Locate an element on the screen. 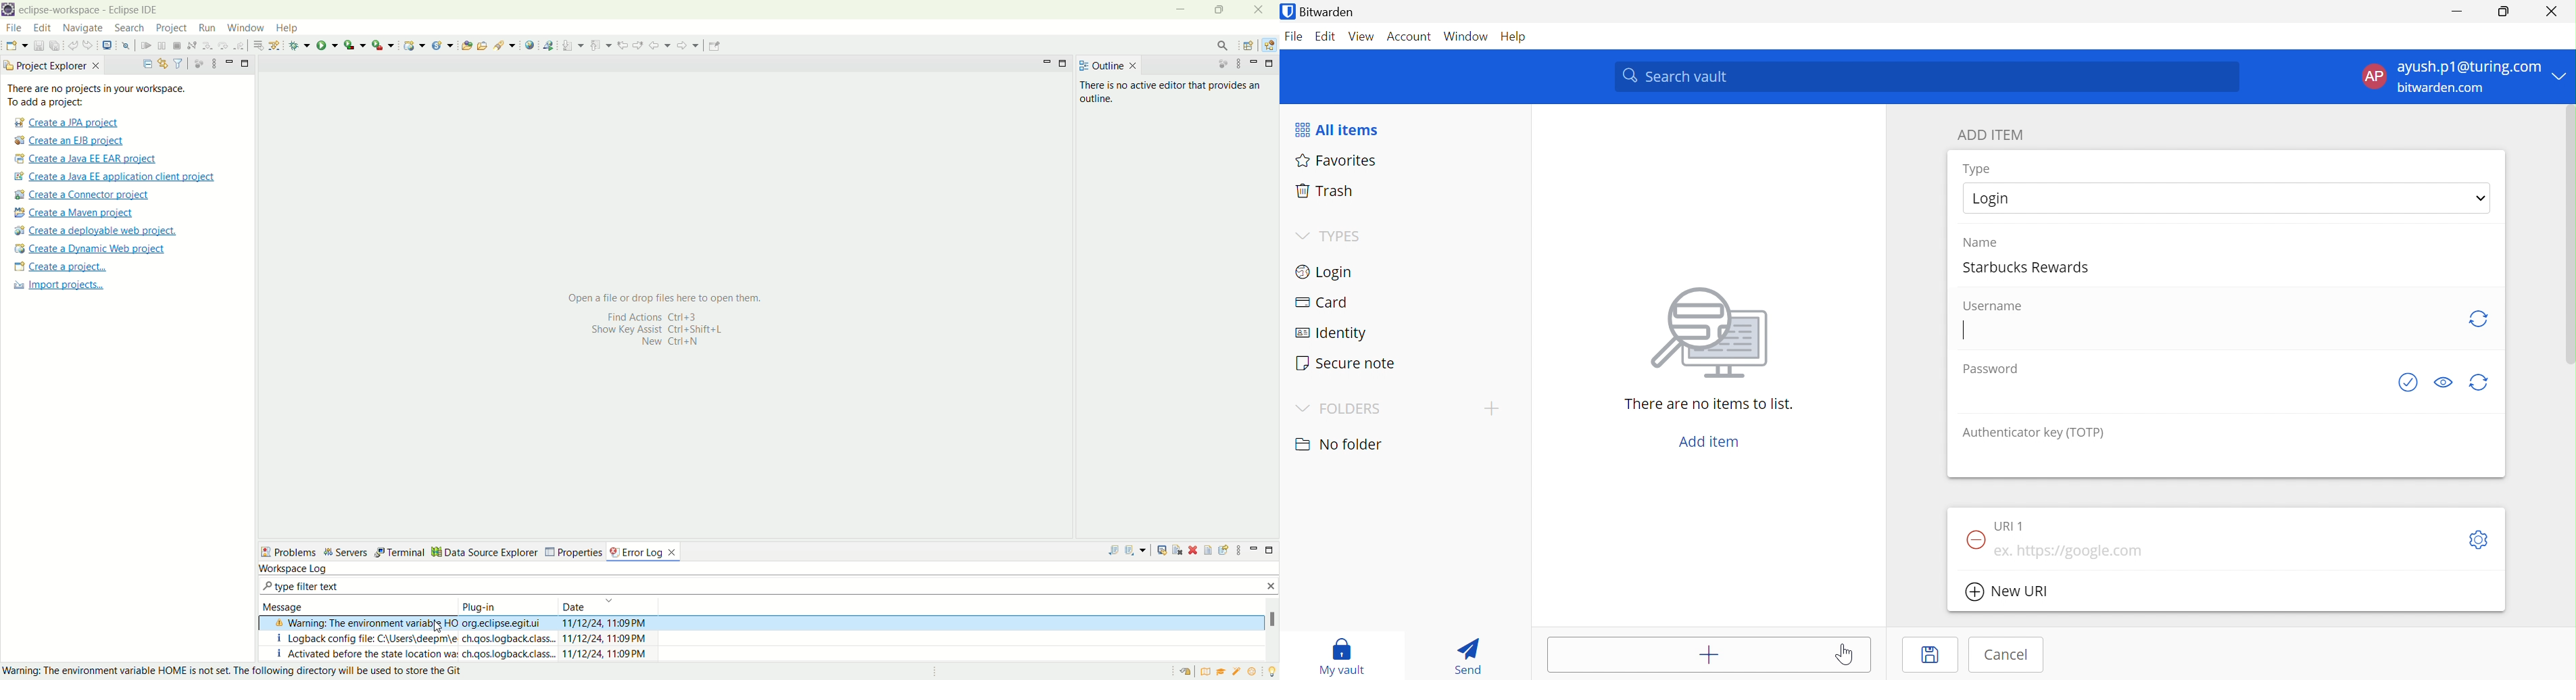  No folder is located at coordinates (1340, 446).